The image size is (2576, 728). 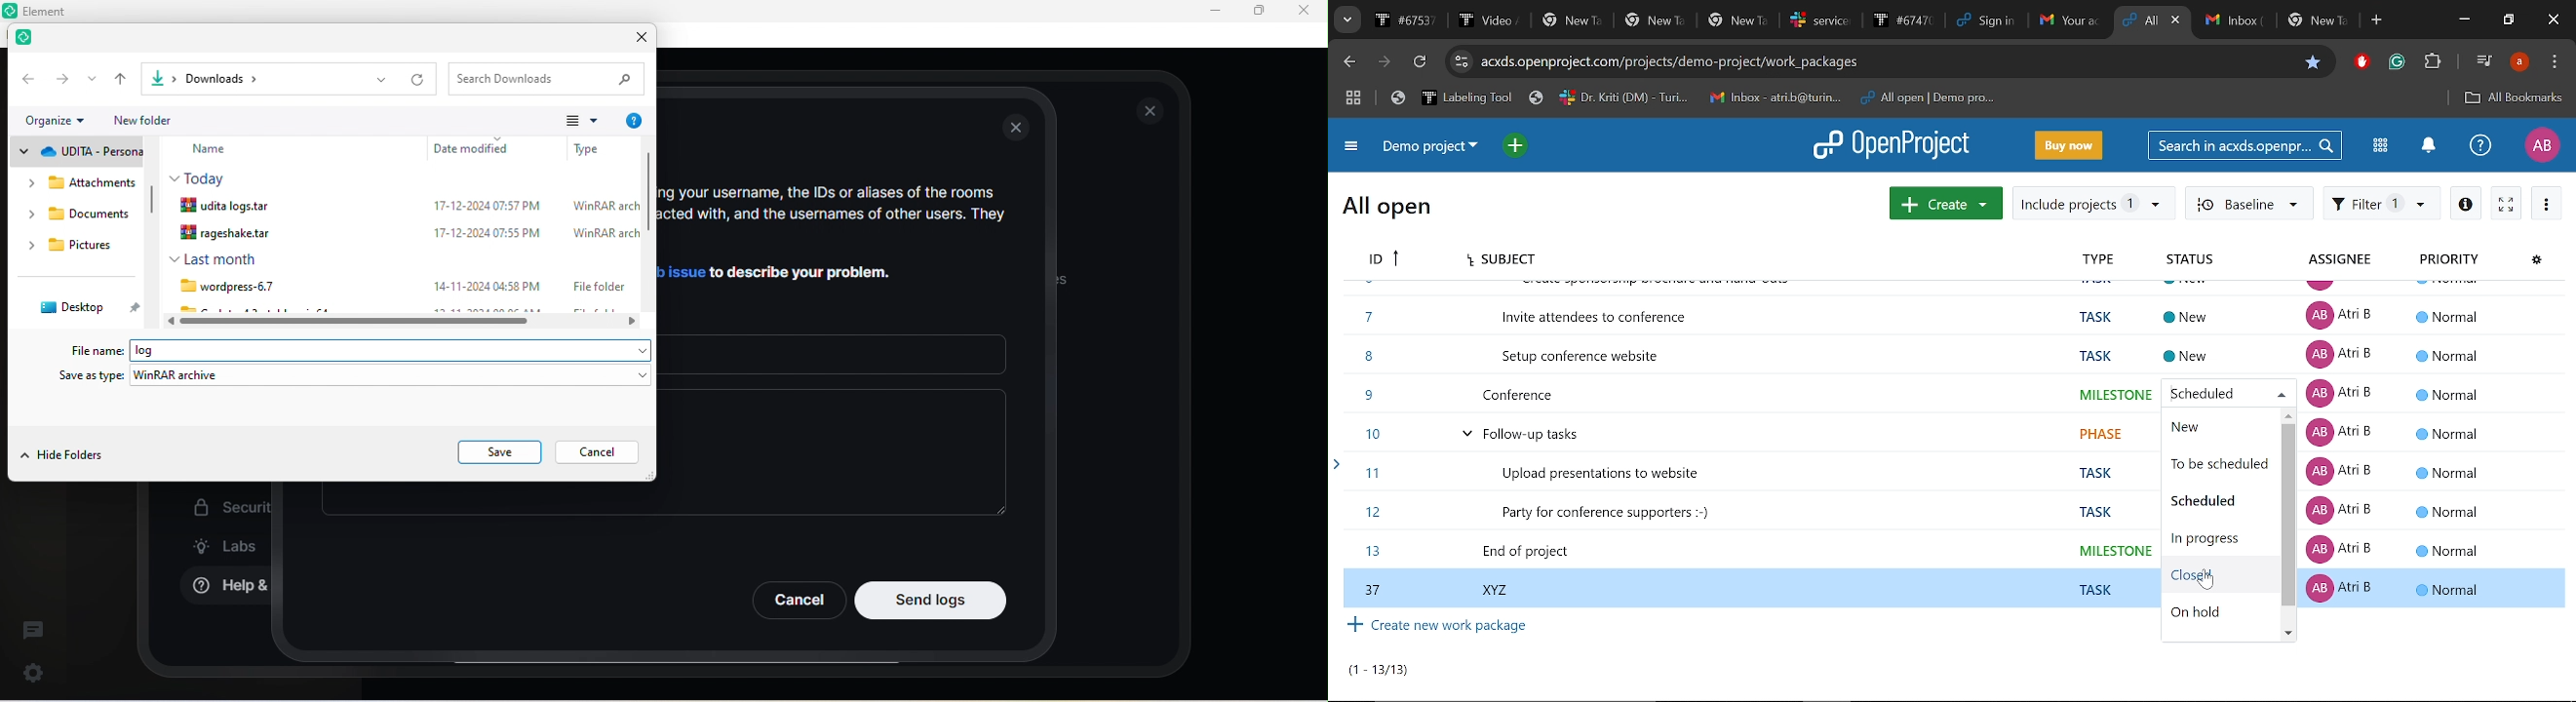 I want to click on maximize, so click(x=1258, y=12).